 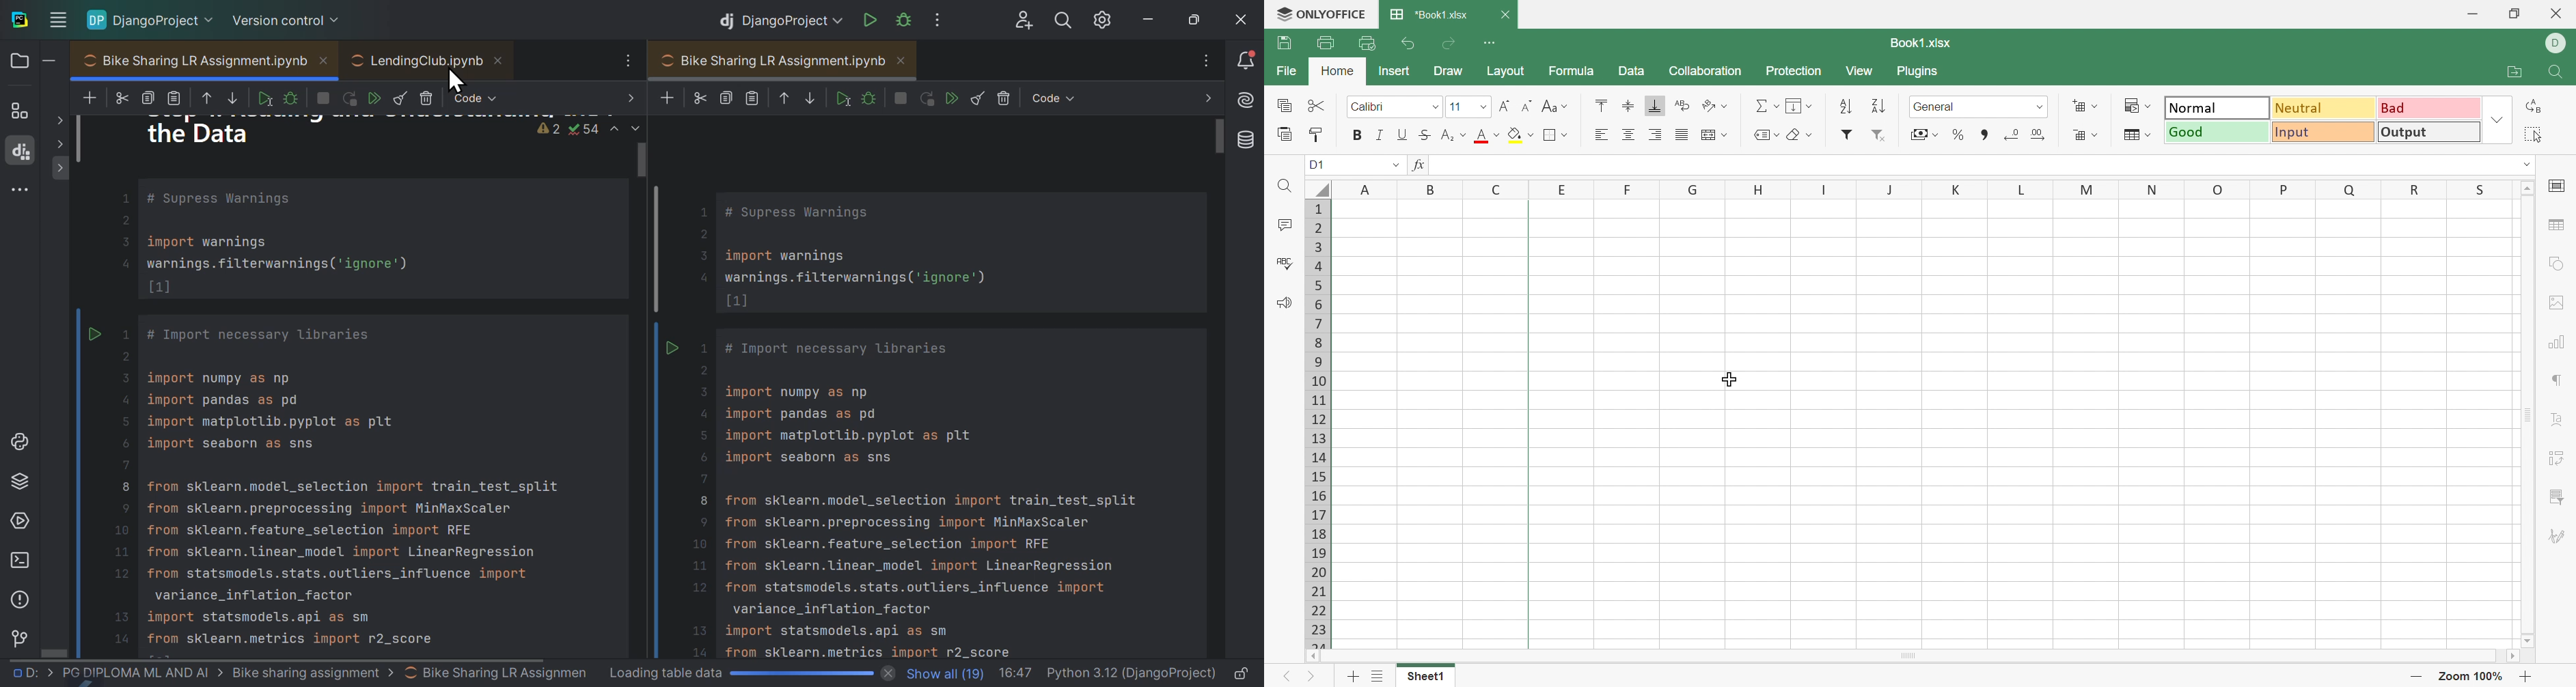 What do you see at coordinates (2558, 458) in the screenshot?
I see `Pivot Table settings` at bounding box center [2558, 458].